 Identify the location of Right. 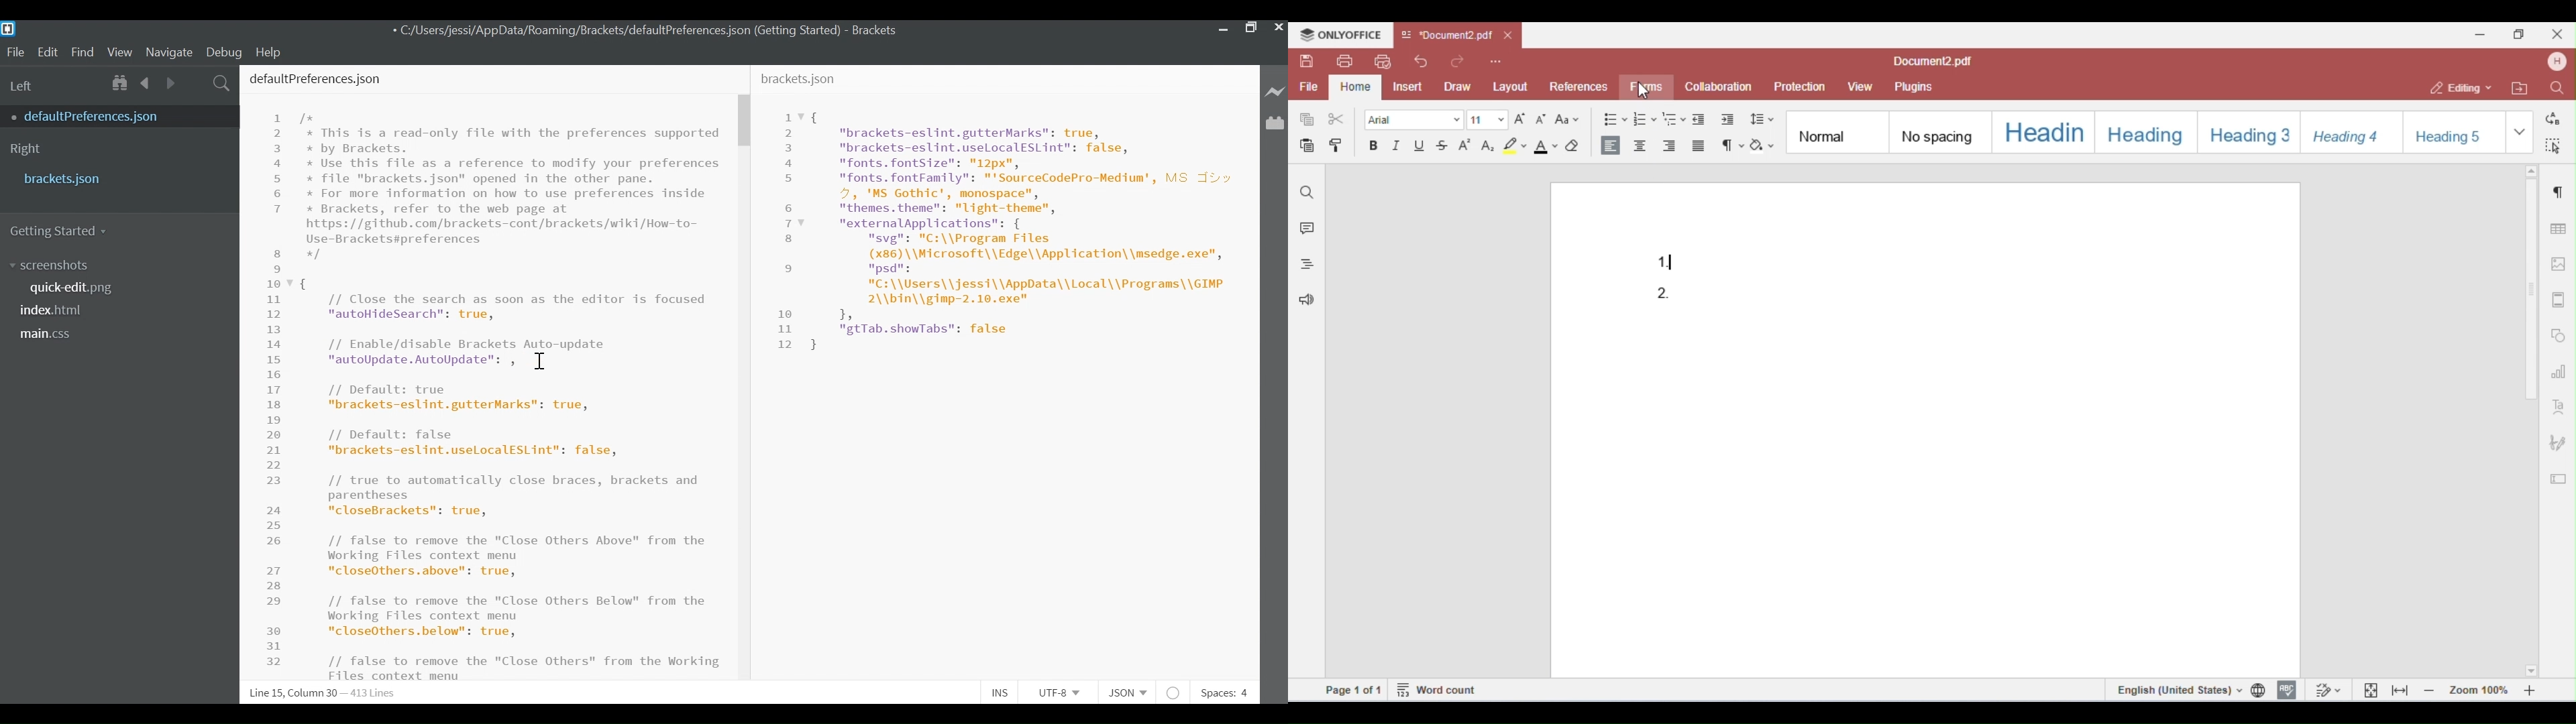
(25, 149).